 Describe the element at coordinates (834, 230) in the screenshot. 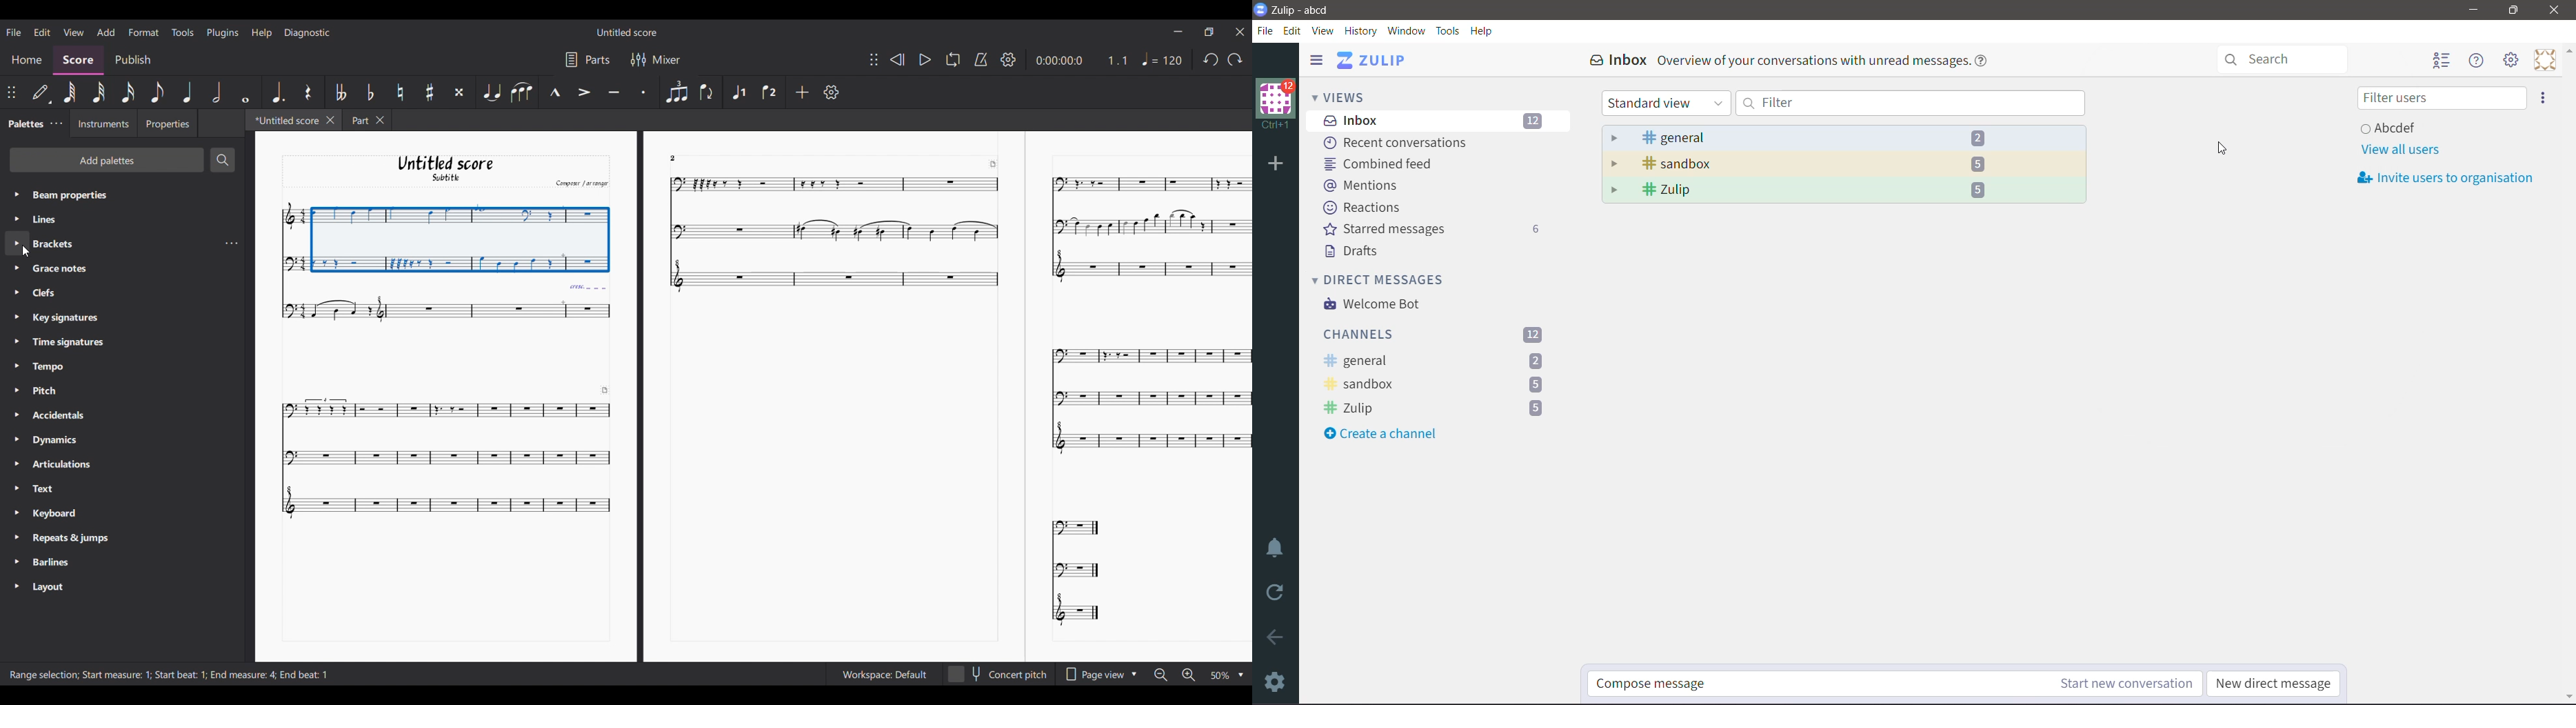

I see `` at that location.